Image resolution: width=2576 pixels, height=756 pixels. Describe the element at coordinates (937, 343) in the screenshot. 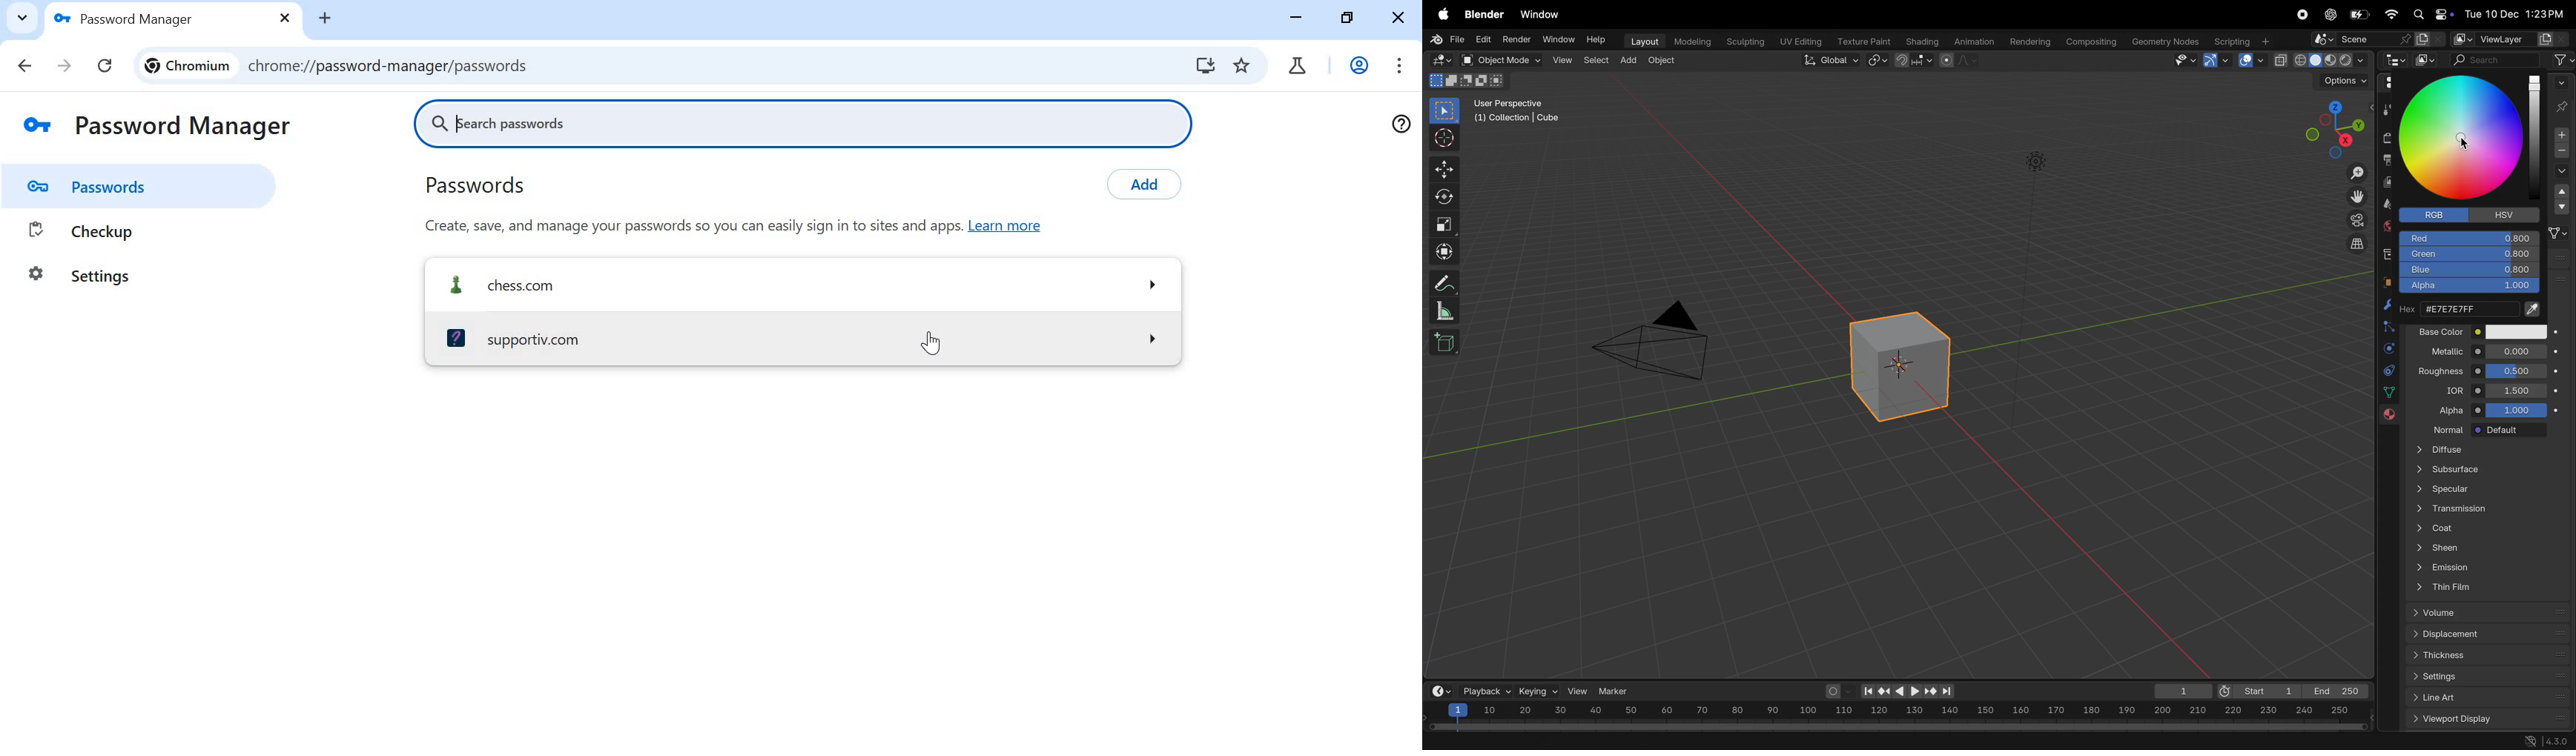

I see `cursor position at a saved password` at that location.